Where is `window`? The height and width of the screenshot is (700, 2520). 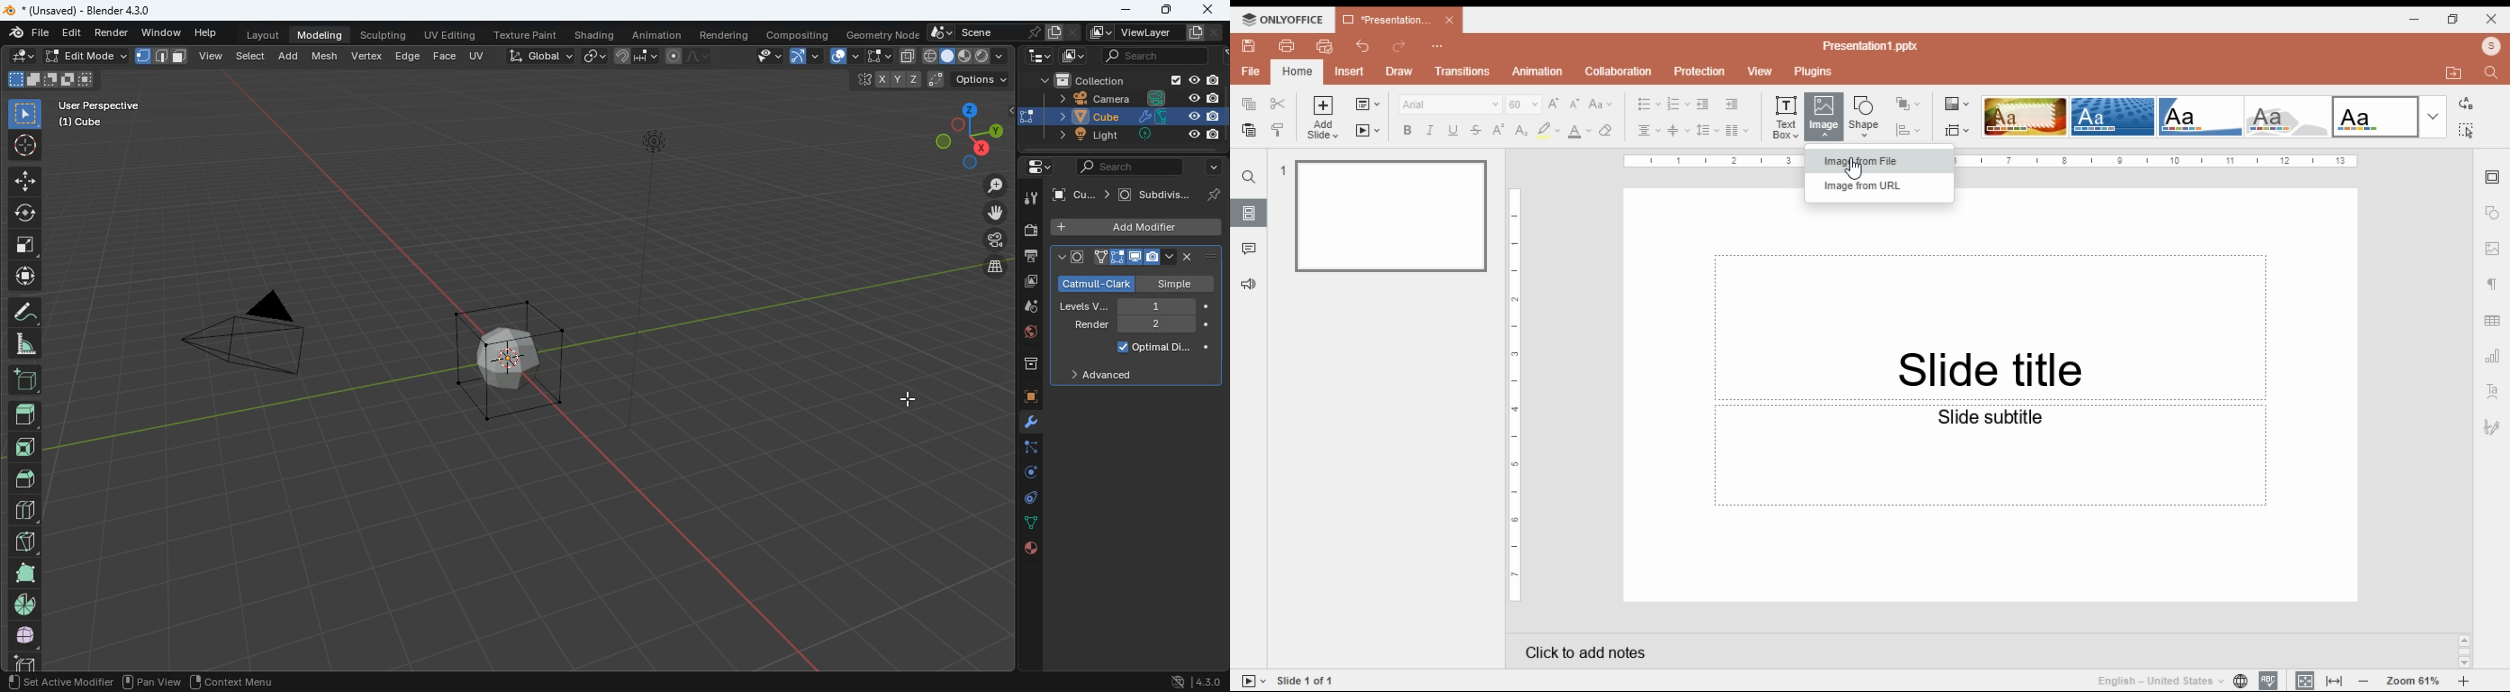
window is located at coordinates (163, 33).